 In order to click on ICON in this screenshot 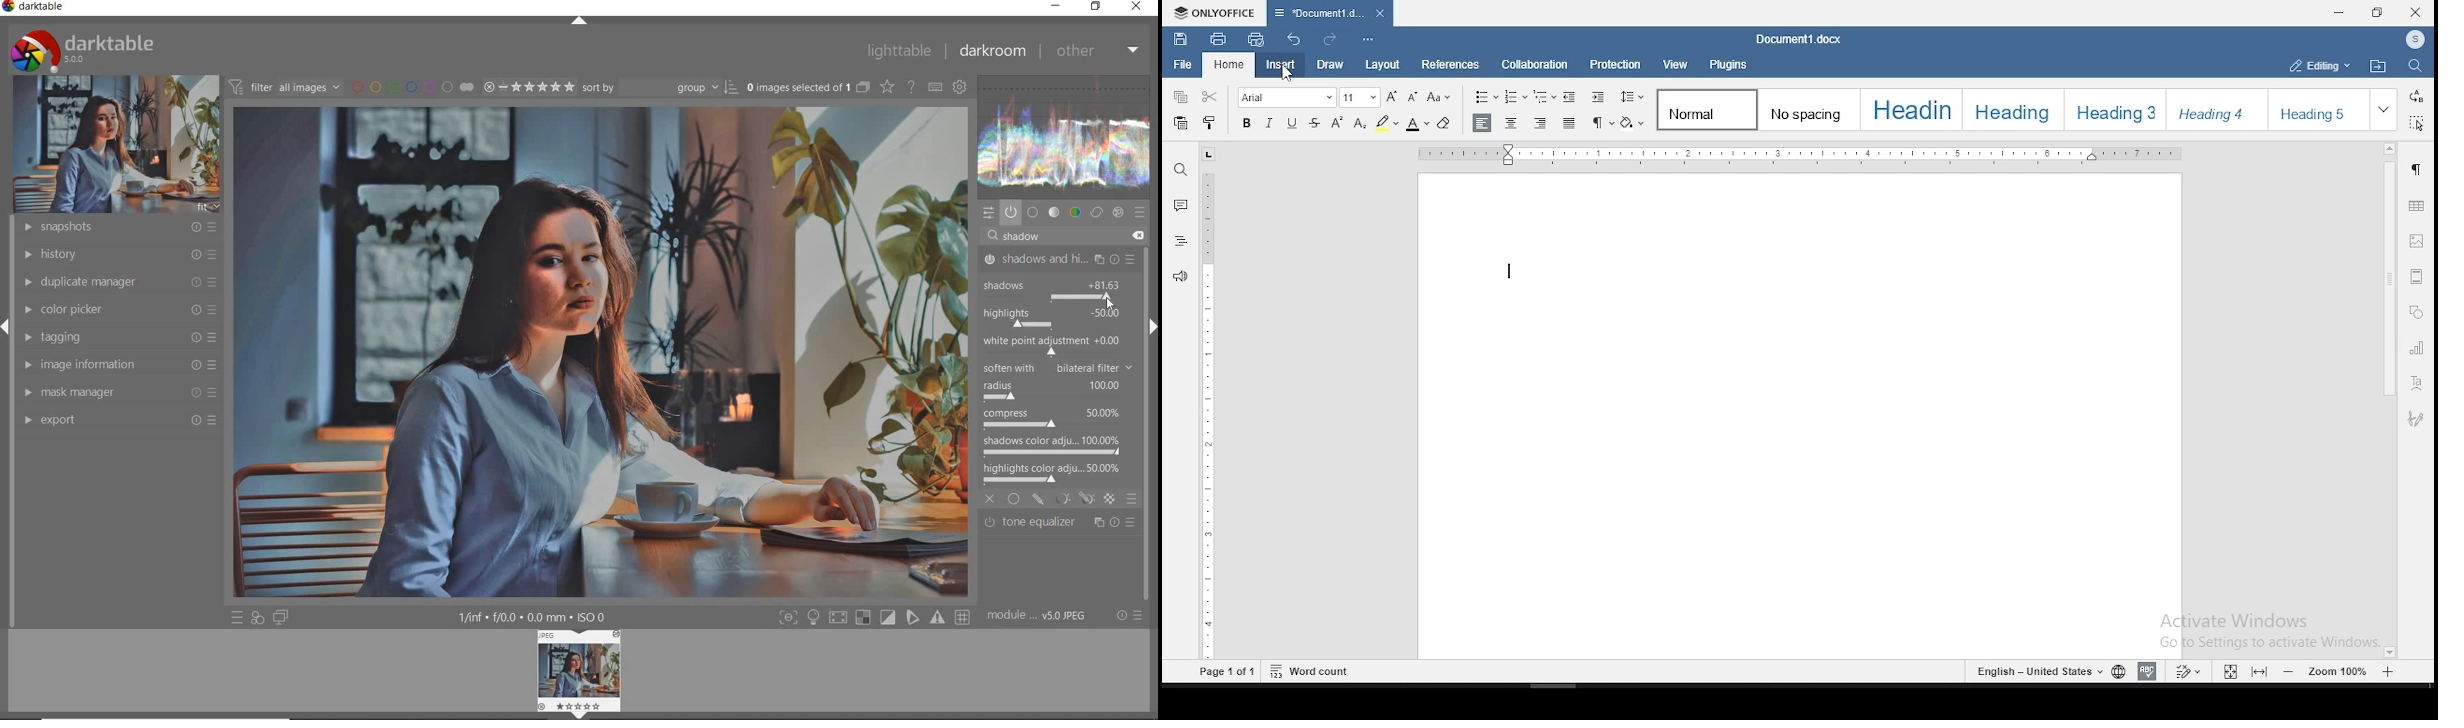, I will do `click(2414, 41)`.